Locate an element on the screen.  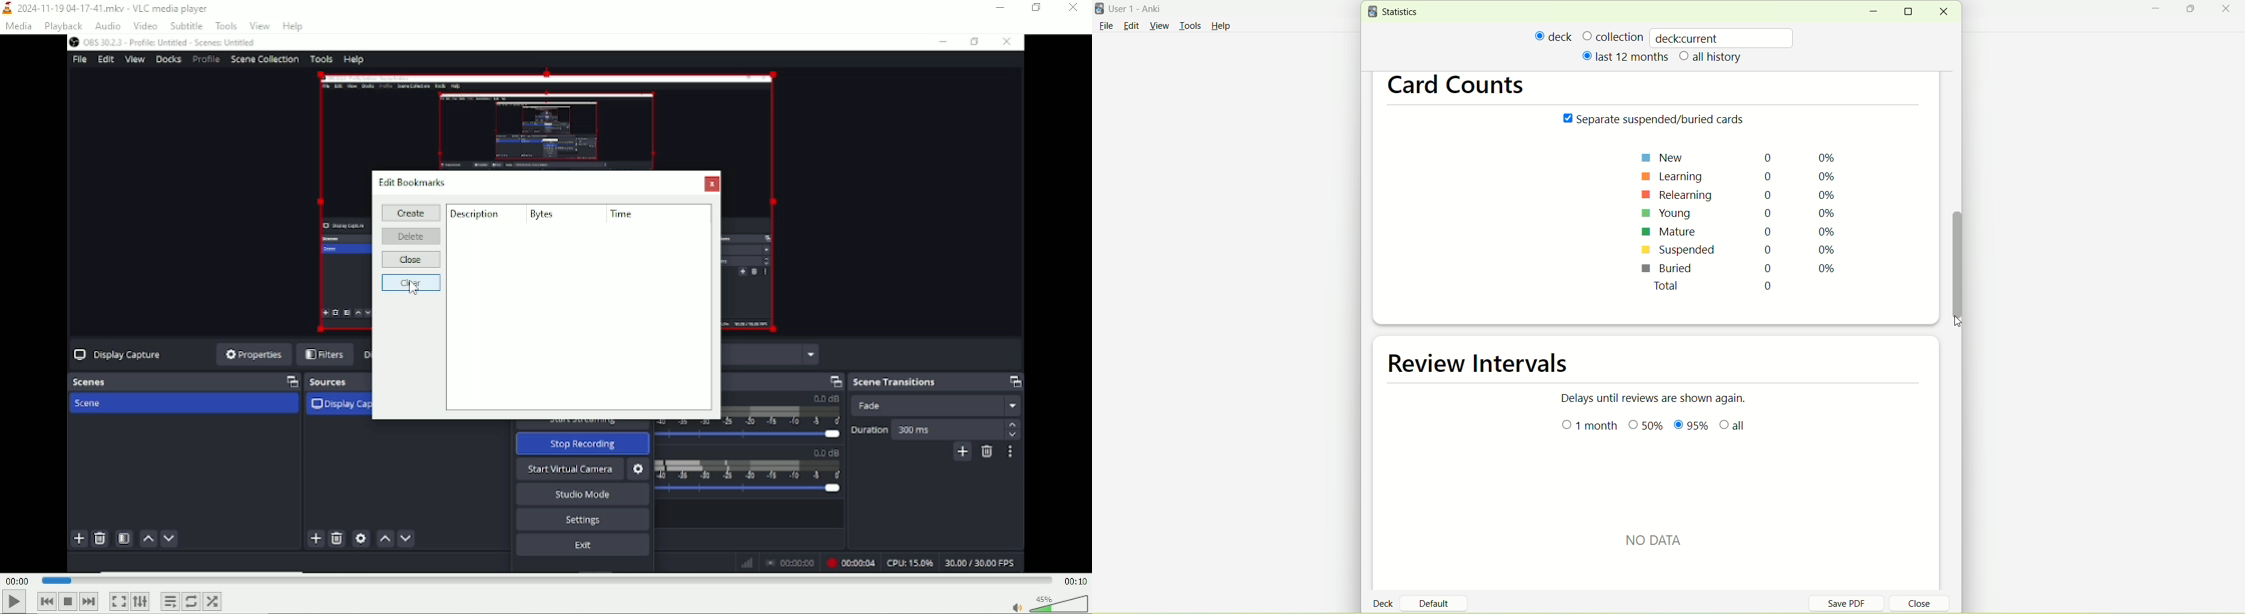
close is located at coordinates (1943, 12).